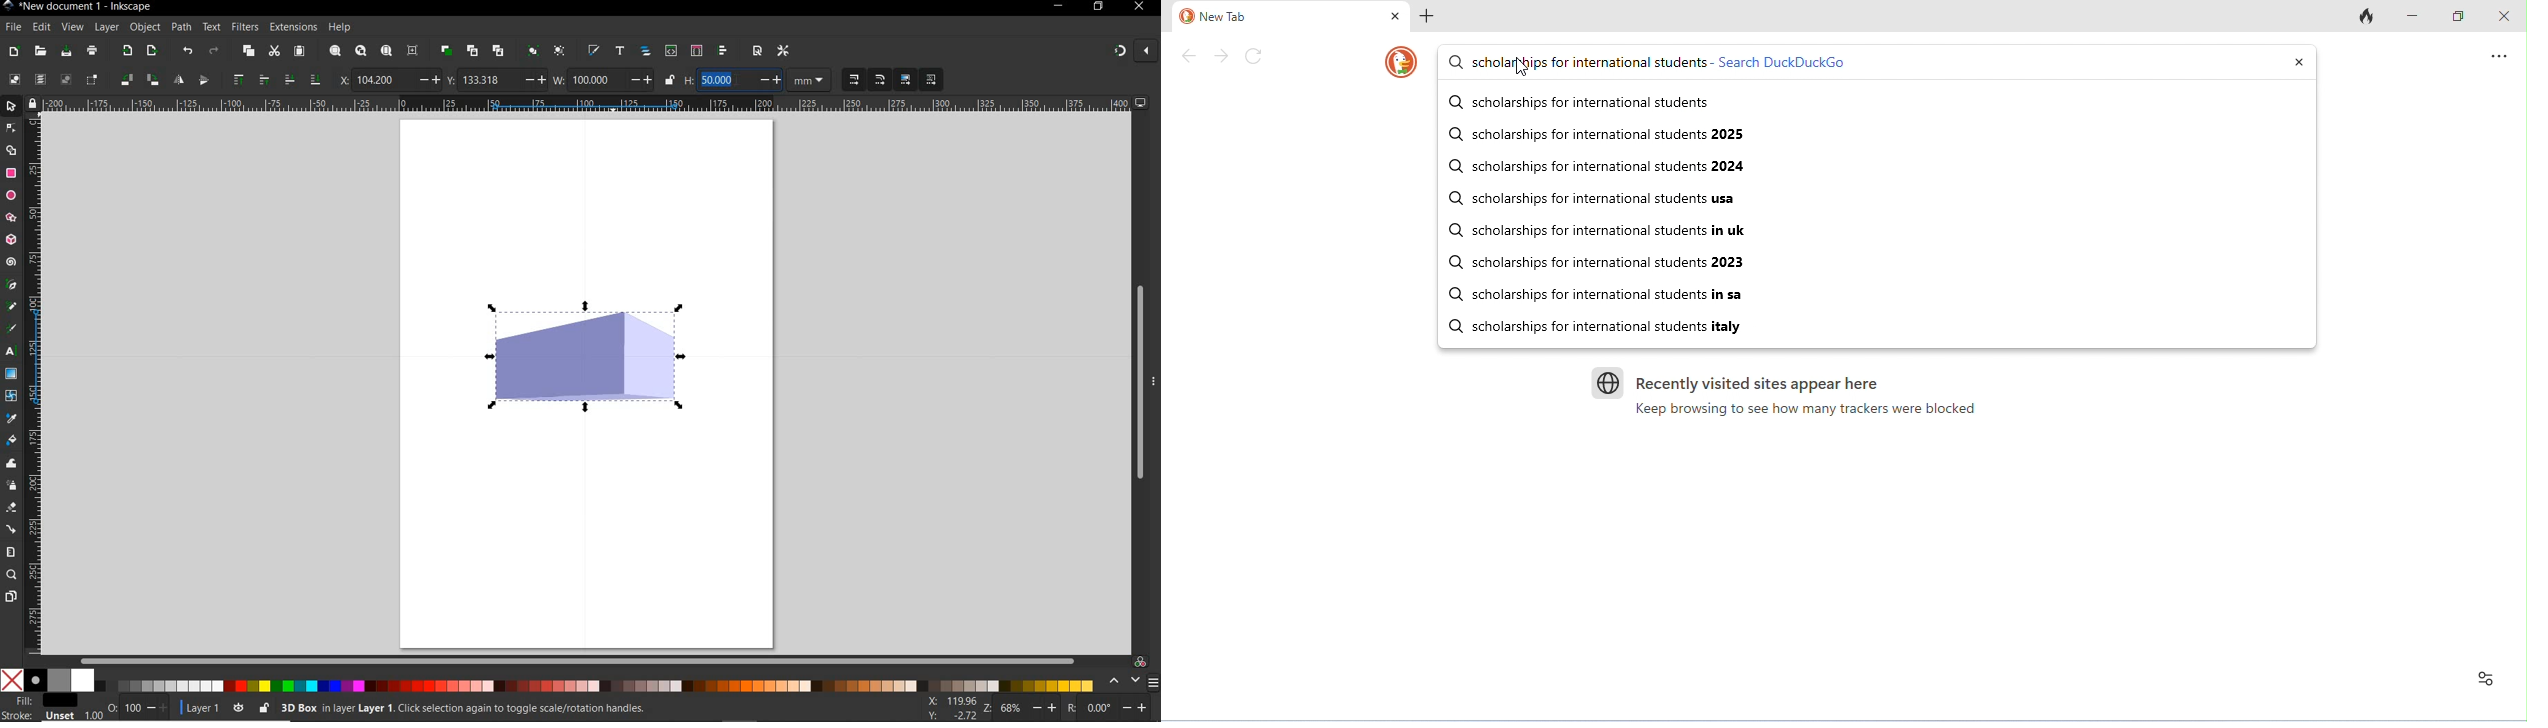 This screenshot has width=2548, height=728. What do you see at coordinates (39, 79) in the screenshot?
I see `select all in all layers` at bounding box center [39, 79].